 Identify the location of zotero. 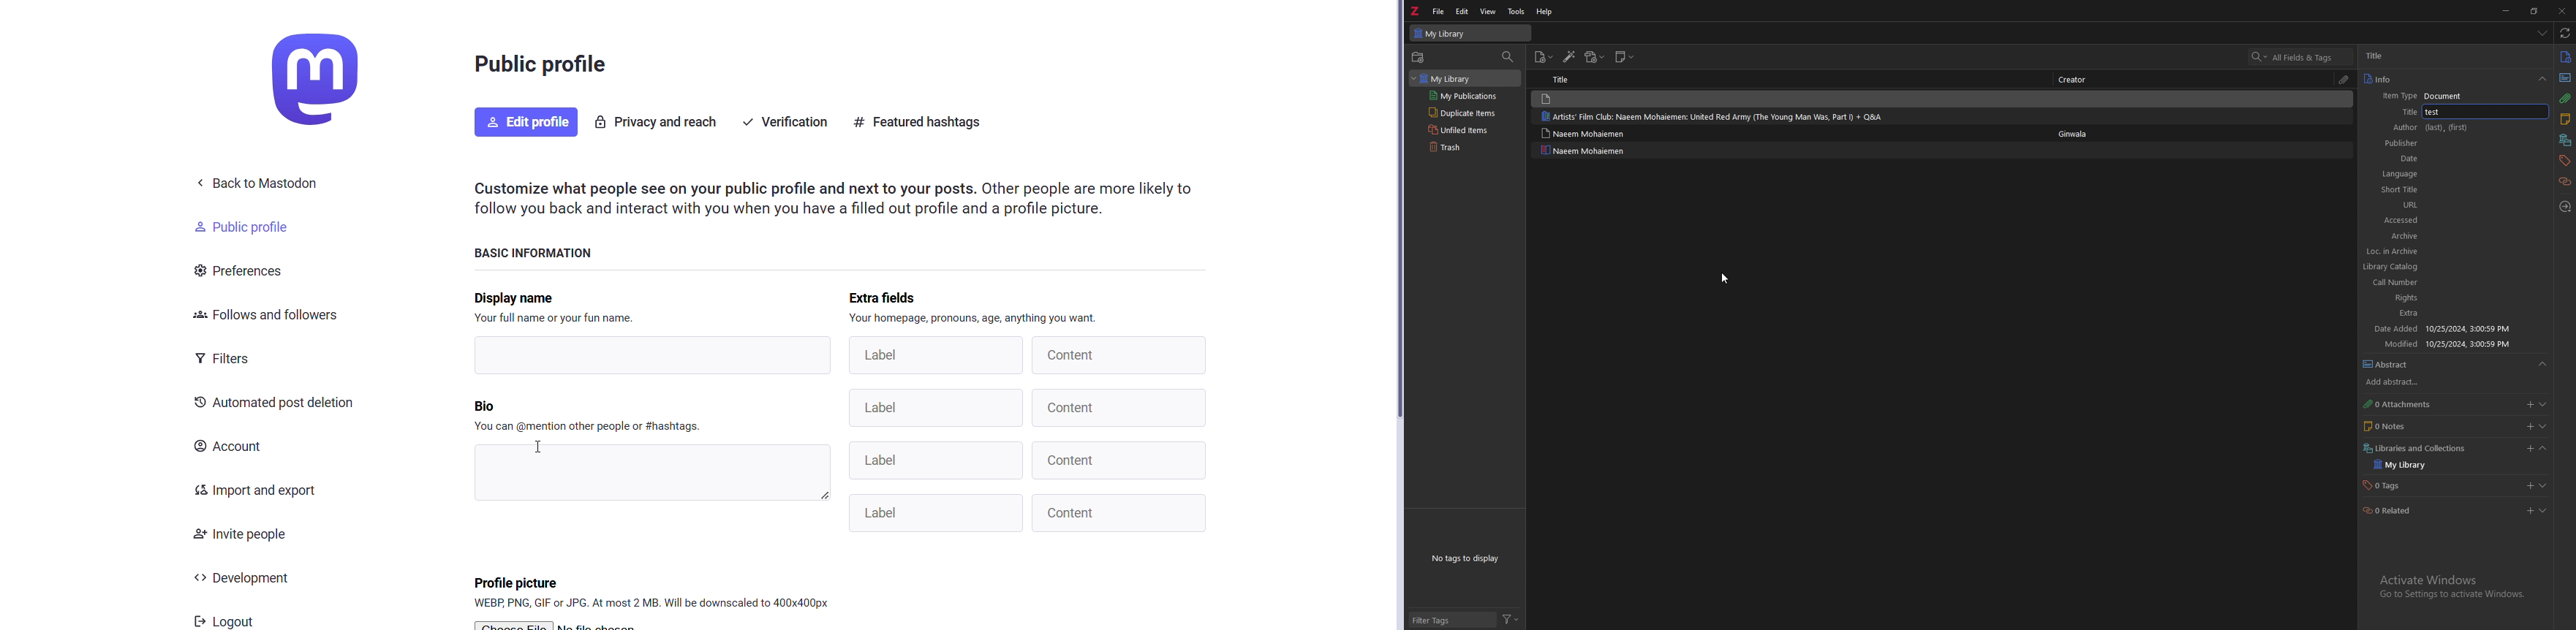
(1417, 10).